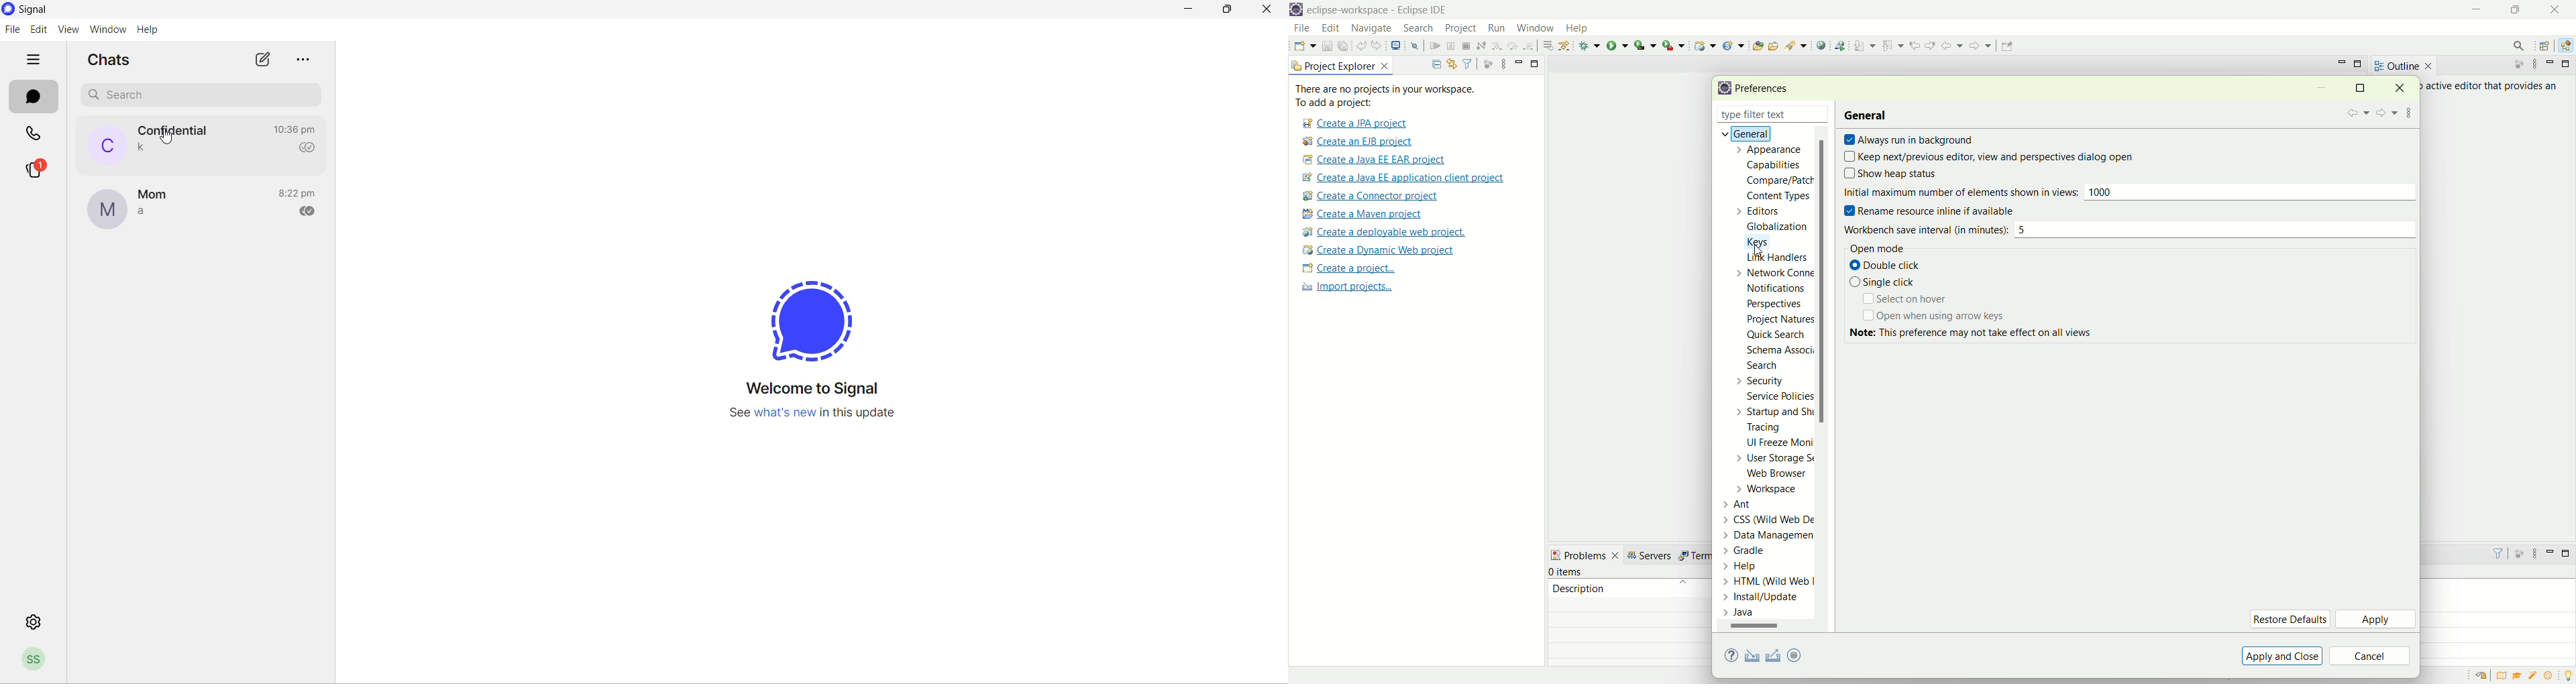 Image resolution: width=2576 pixels, height=700 pixels. I want to click on web service explorer, so click(1839, 45).